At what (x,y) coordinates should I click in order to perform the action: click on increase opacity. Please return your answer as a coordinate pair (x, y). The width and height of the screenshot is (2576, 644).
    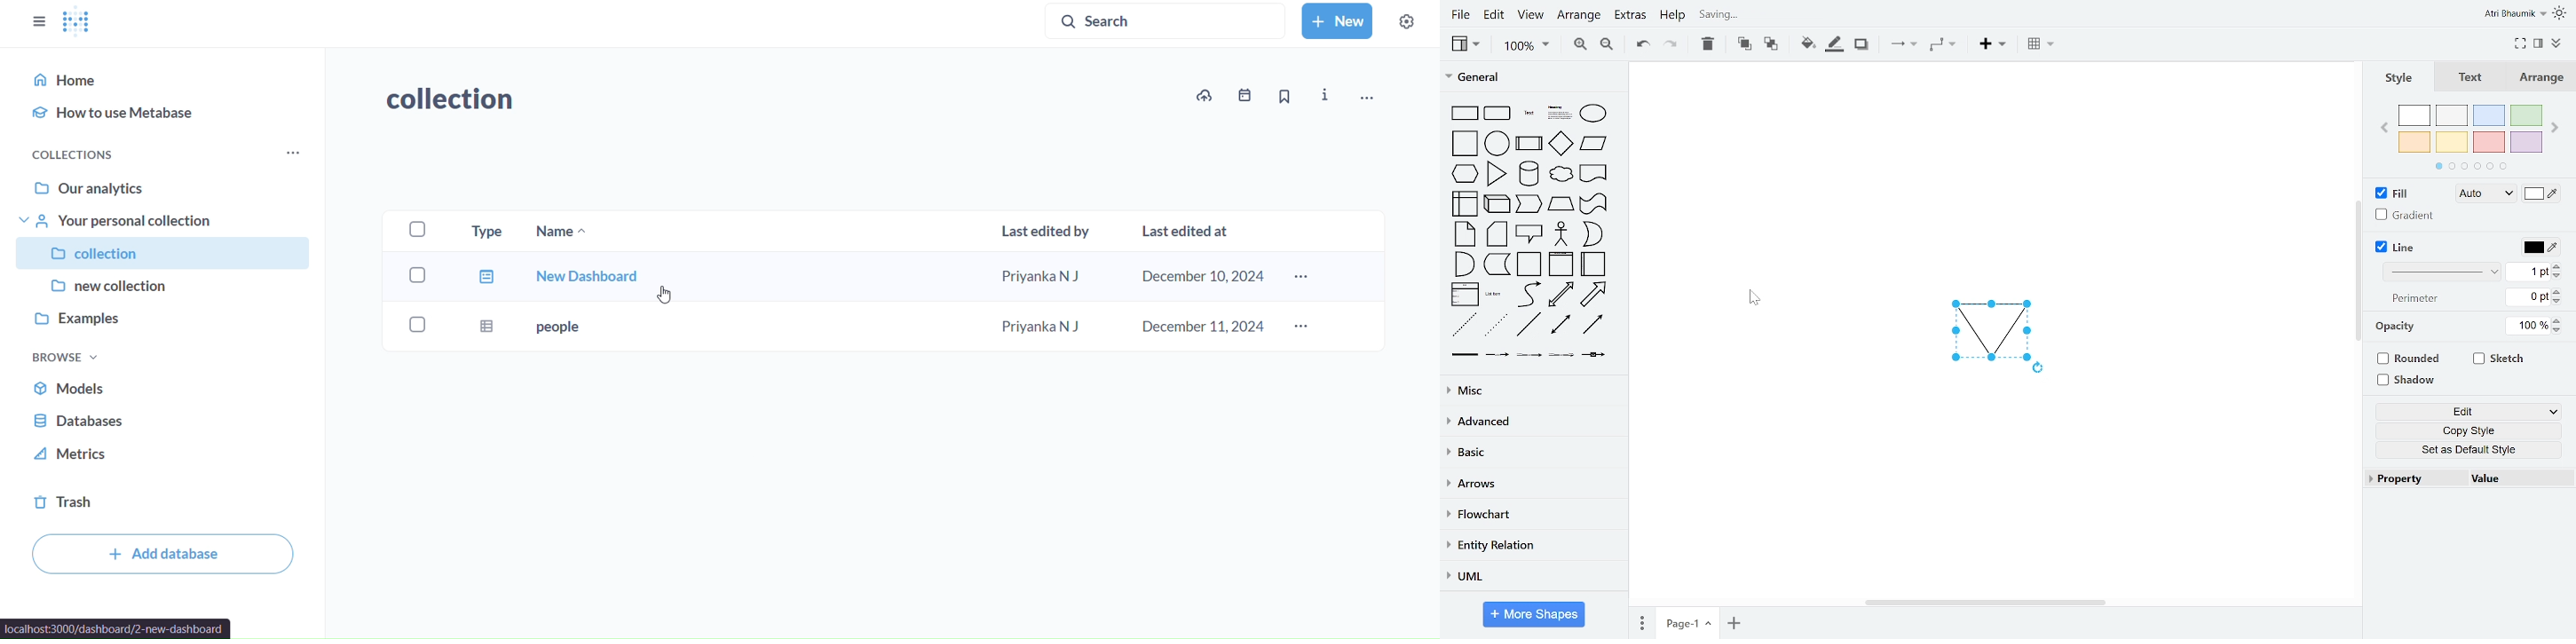
    Looking at the image, I should click on (2559, 320).